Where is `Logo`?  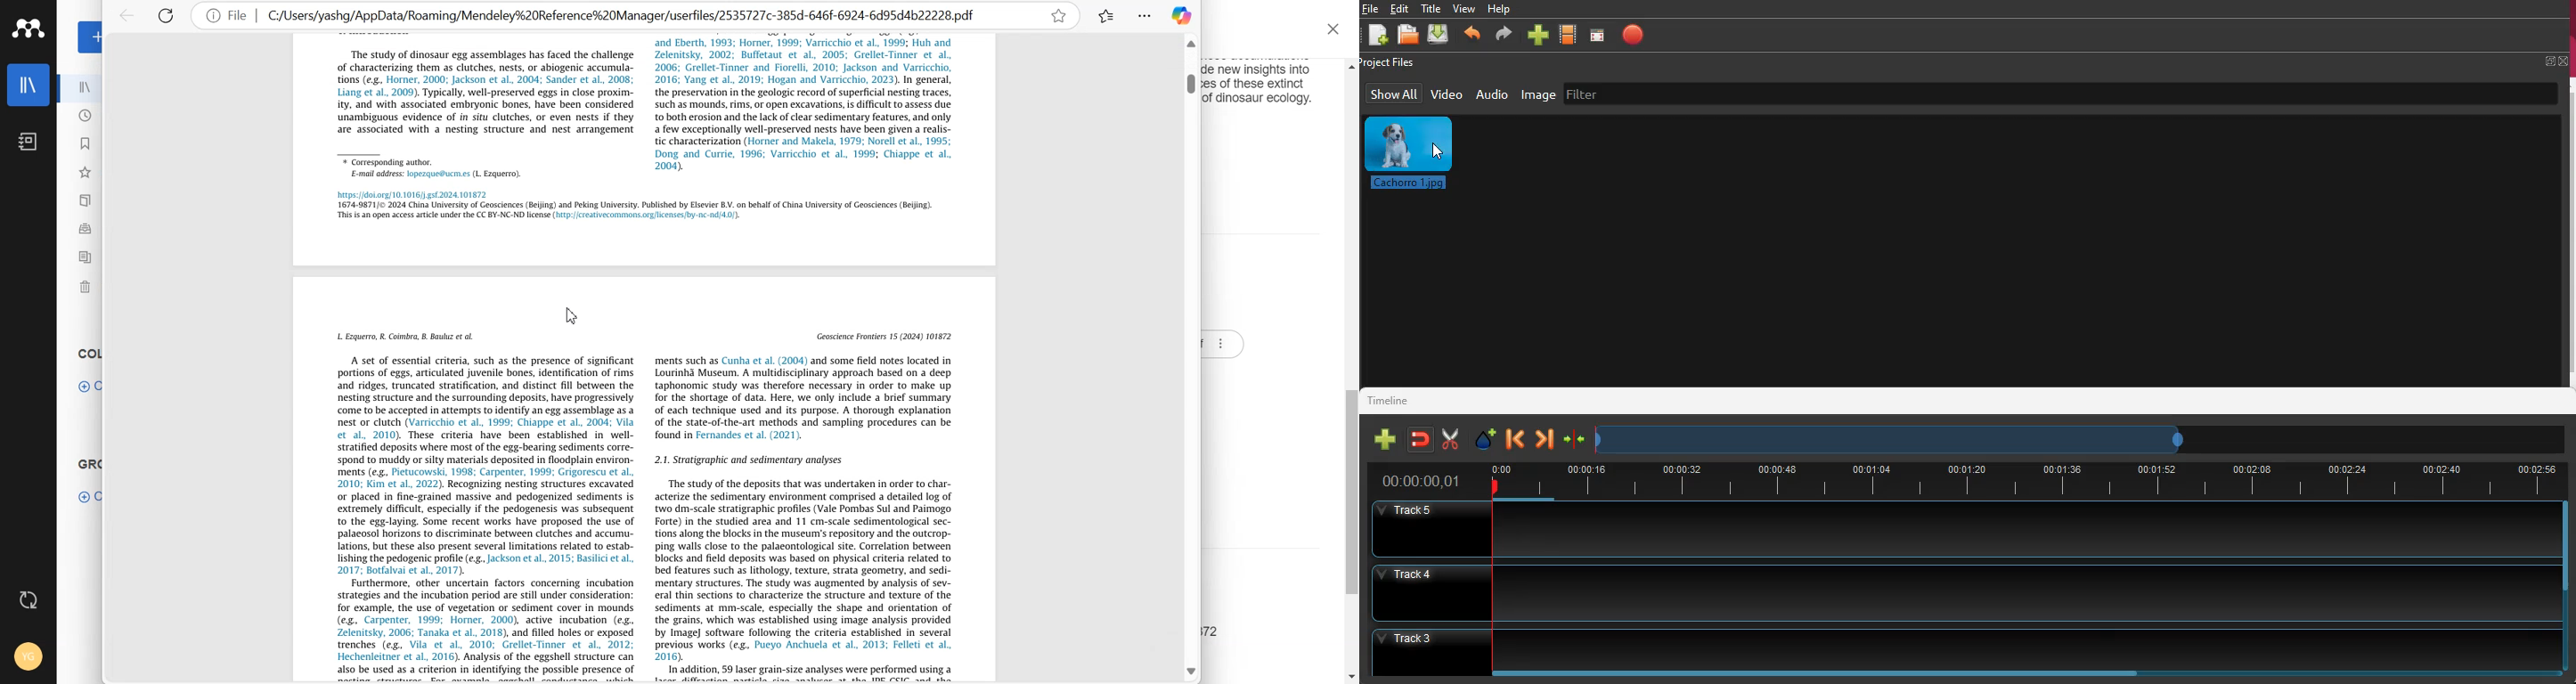 Logo is located at coordinates (28, 28).